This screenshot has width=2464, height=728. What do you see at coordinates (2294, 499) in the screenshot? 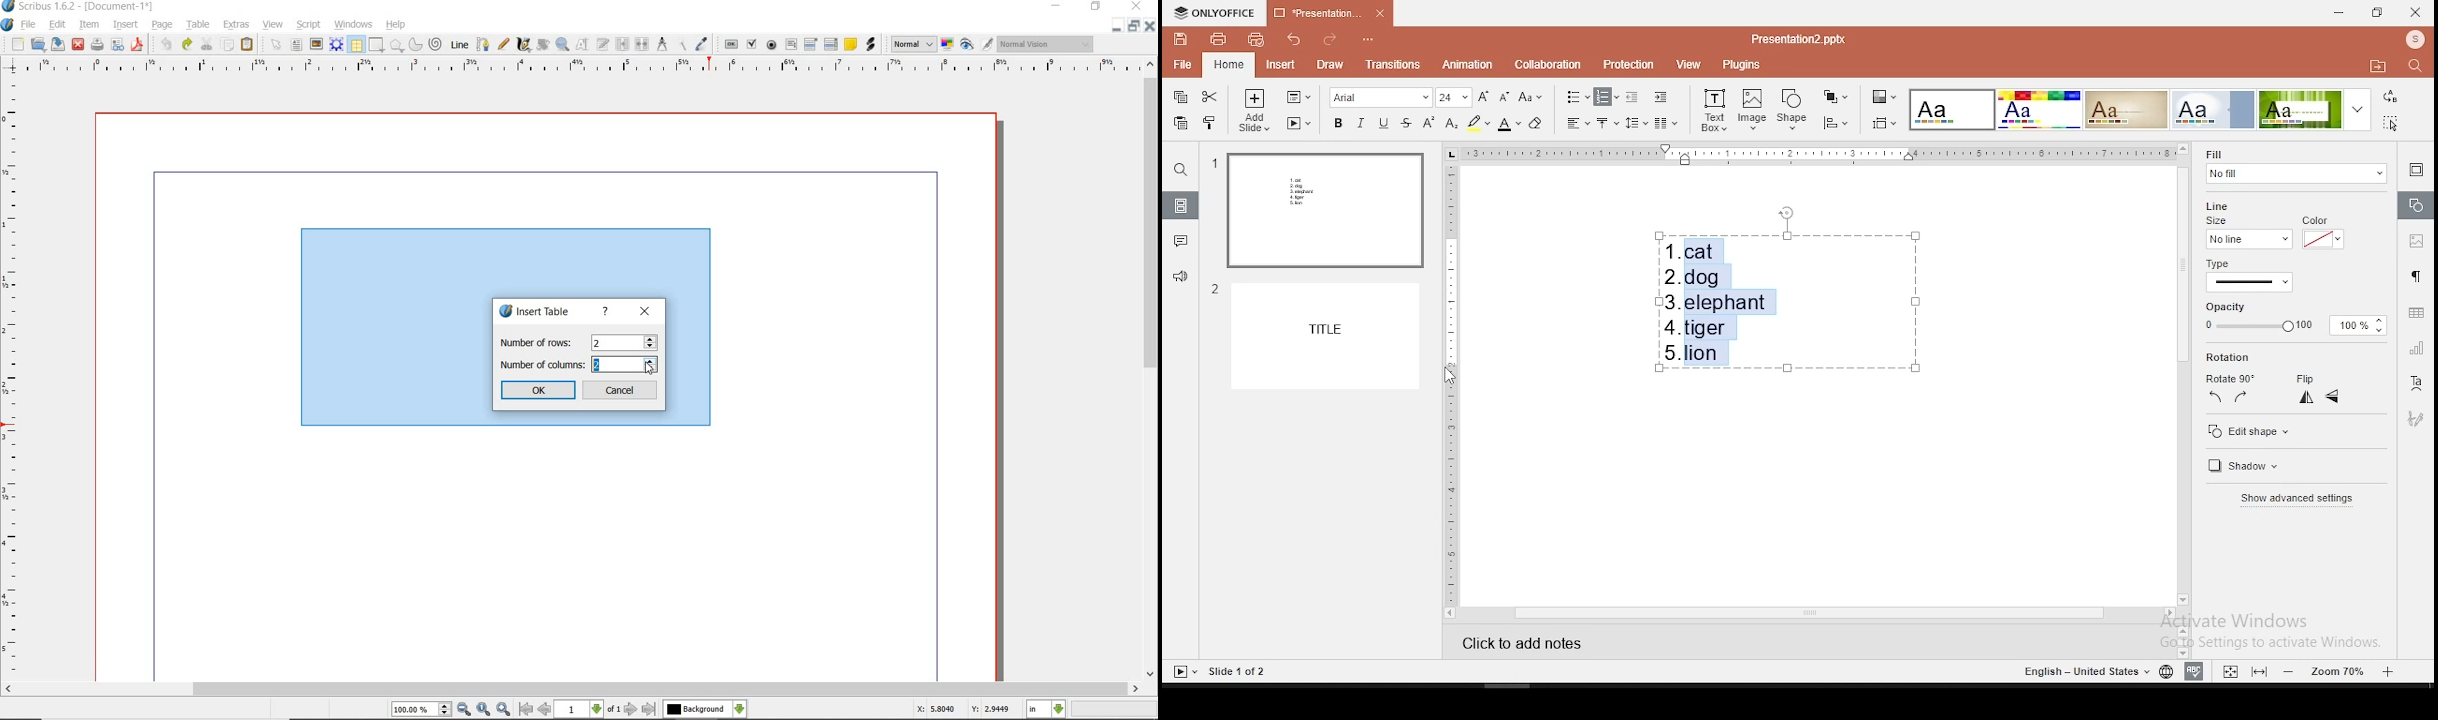
I see `show advanced settings` at bounding box center [2294, 499].